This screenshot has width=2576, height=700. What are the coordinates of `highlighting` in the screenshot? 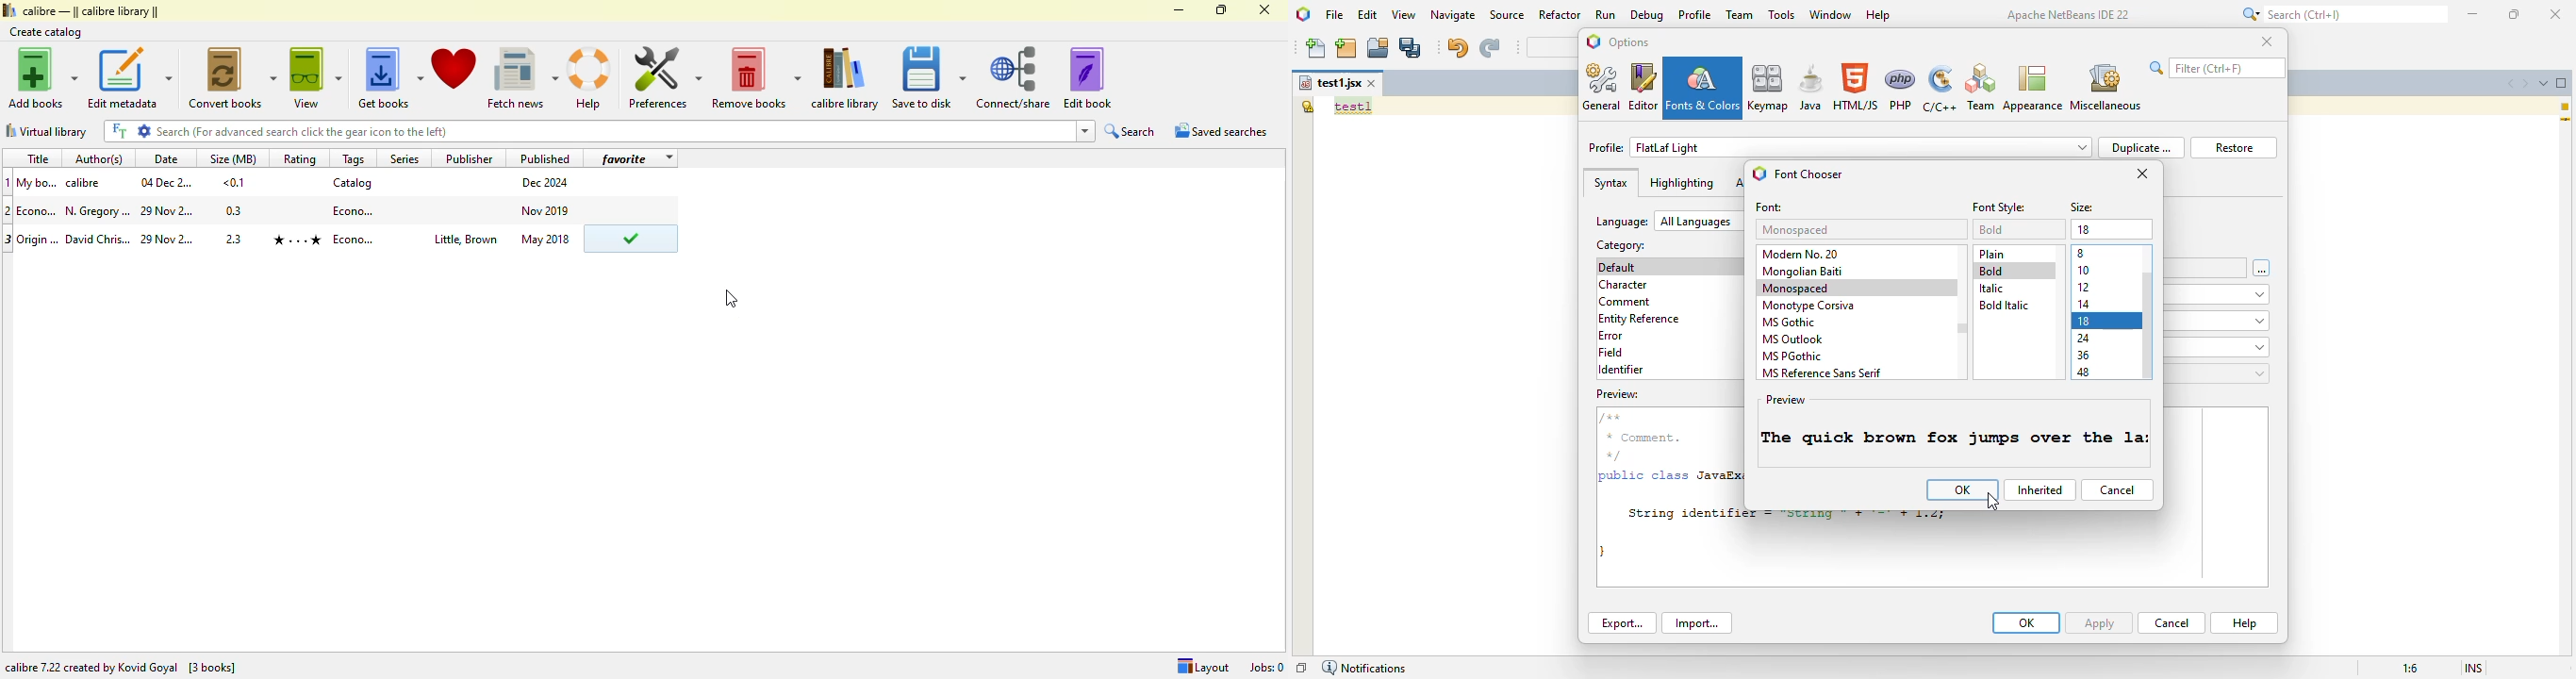 It's located at (1681, 183).